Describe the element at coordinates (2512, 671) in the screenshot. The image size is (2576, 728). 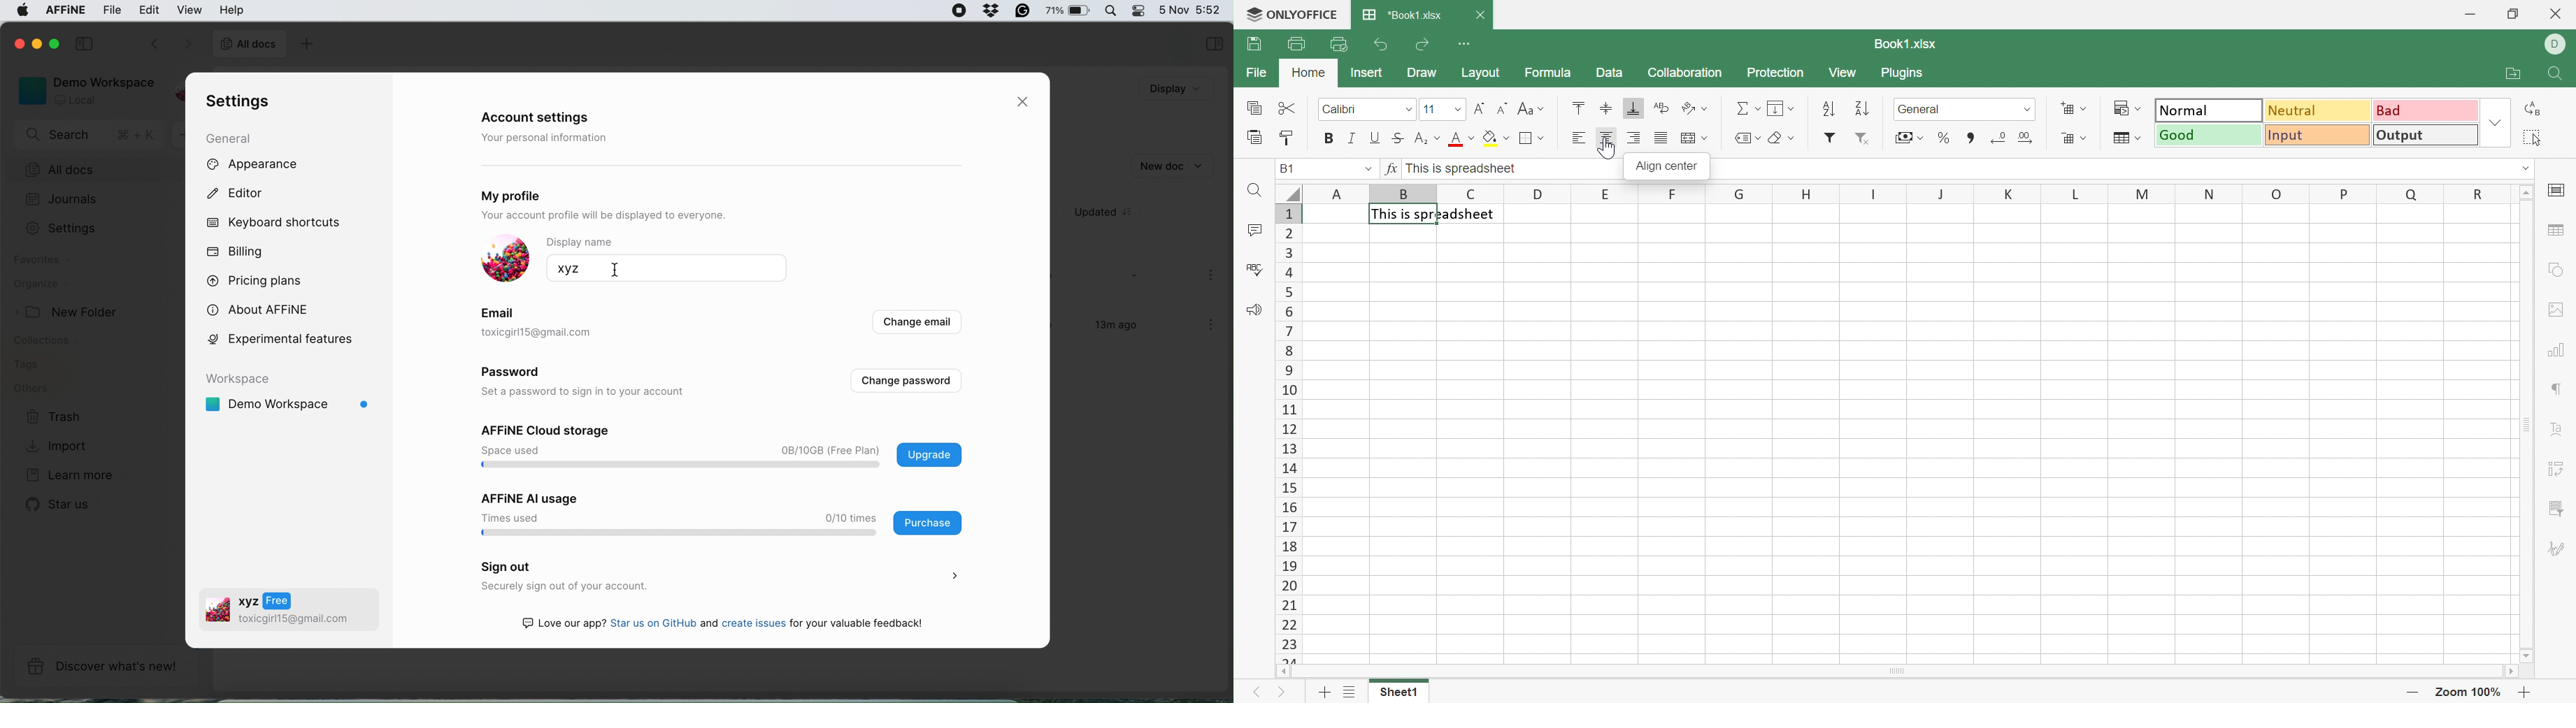
I see `Scroll Right` at that location.